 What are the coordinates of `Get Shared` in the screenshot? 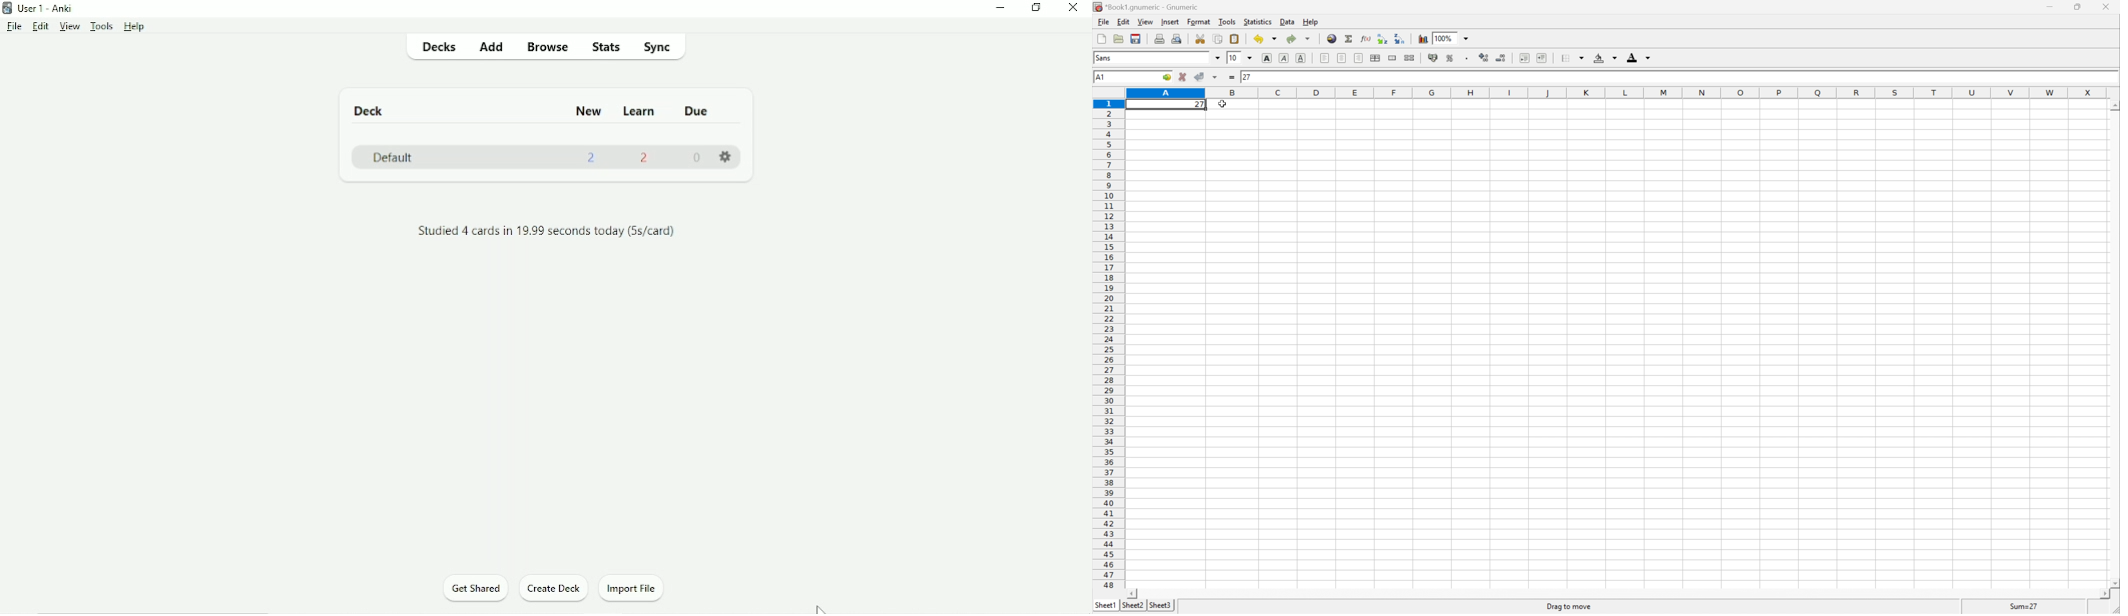 It's located at (476, 587).